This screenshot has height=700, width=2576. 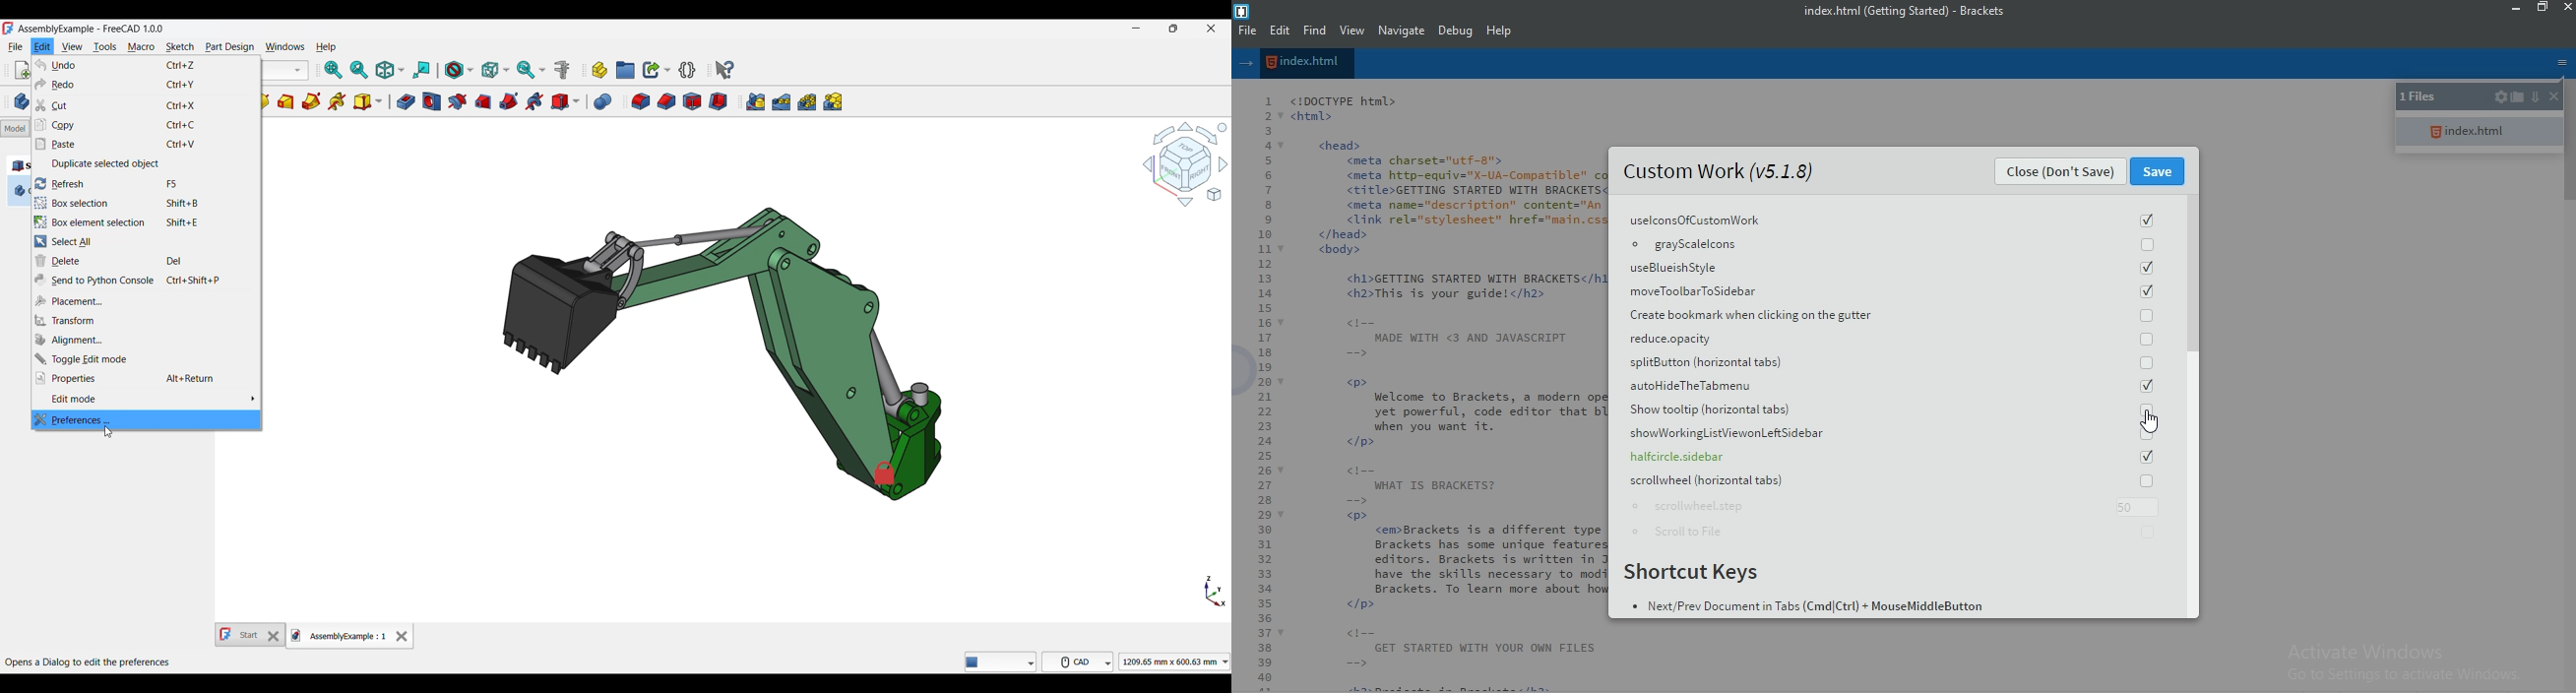 What do you see at coordinates (402, 636) in the screenshot?
I see `Close tab` at bounding box center [402, 636].